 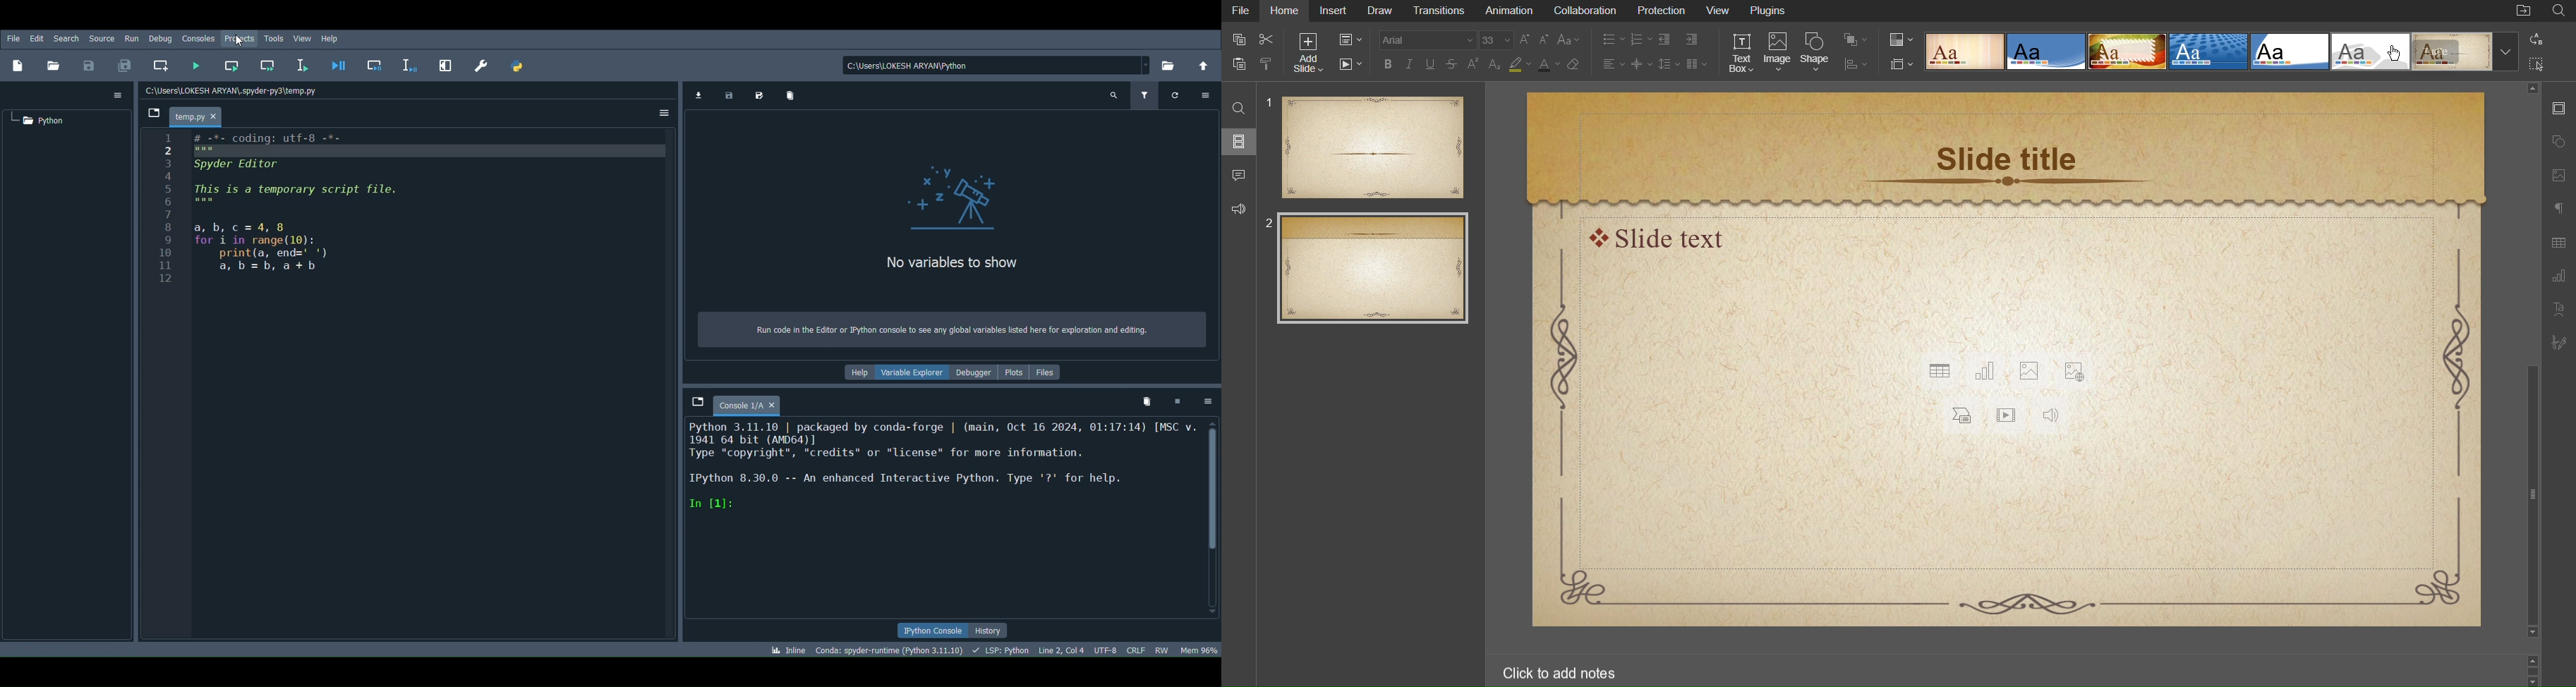 What do you see at coordinates (1138, 648) in the screenshot?
I see `File EOL status` at bounding box center [1138, 648].